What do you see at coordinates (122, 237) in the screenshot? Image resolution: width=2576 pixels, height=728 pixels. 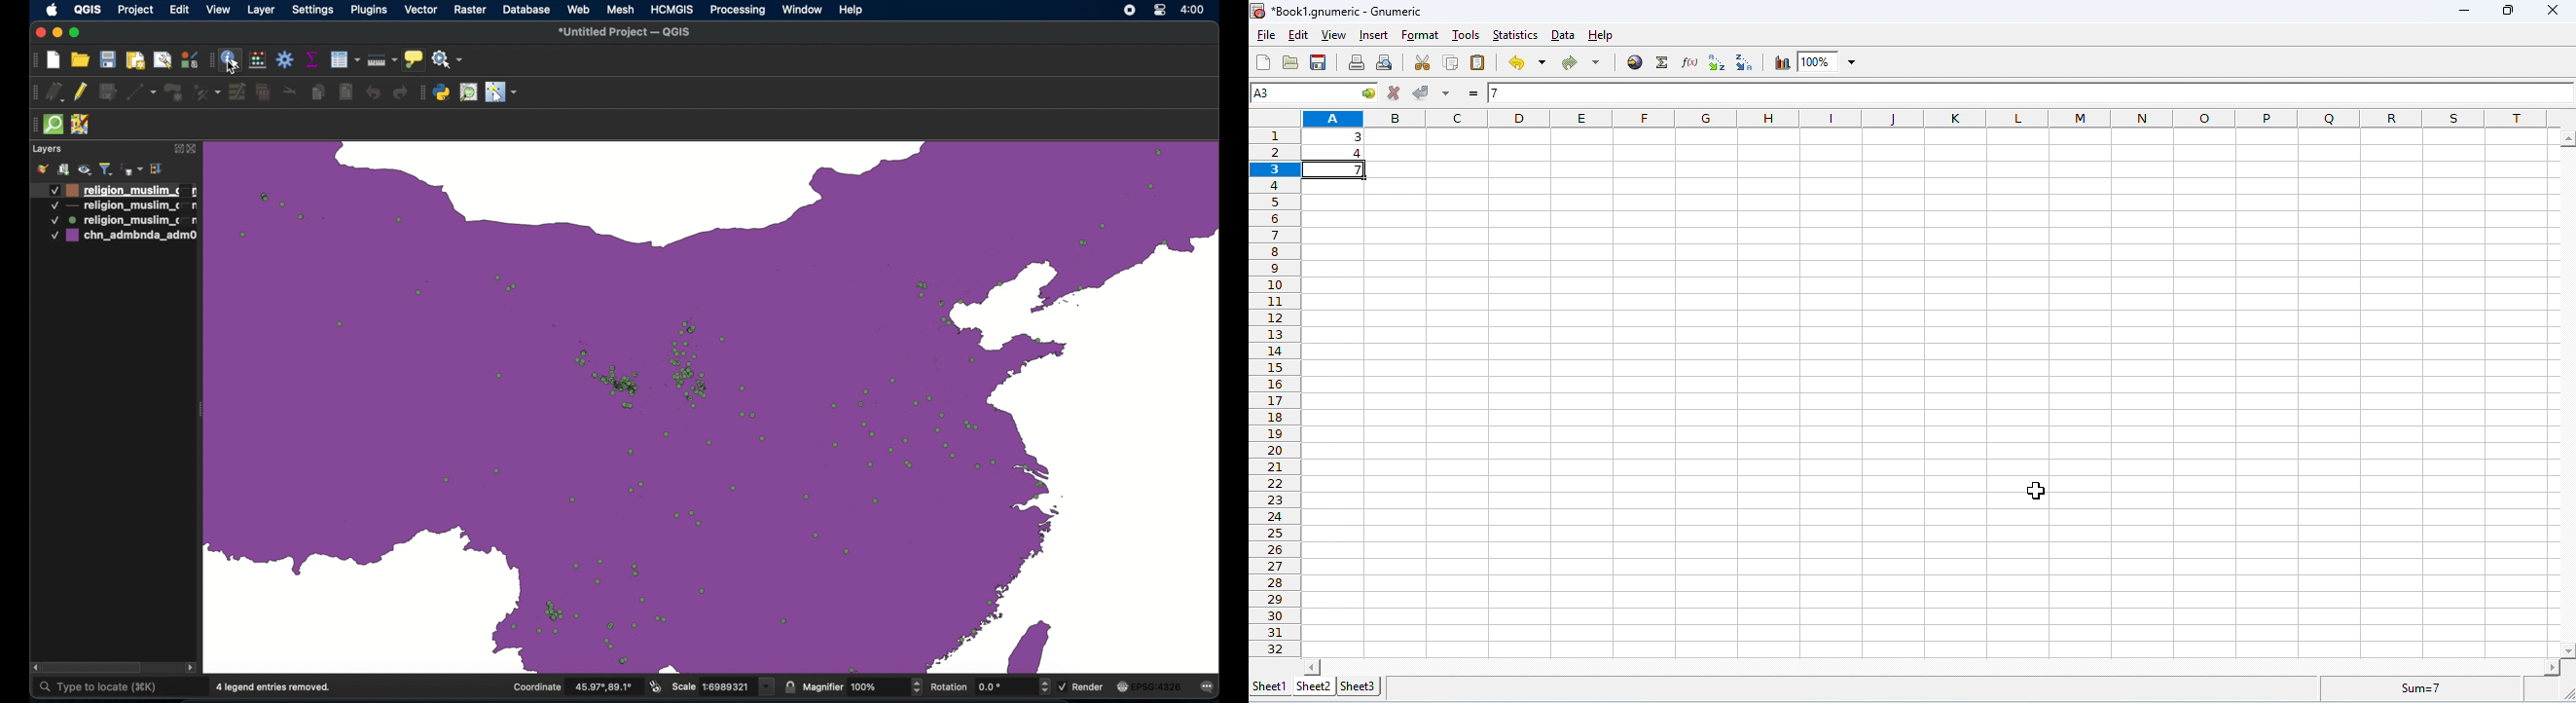 I see `layer 4` at bounding box center [122, 237].